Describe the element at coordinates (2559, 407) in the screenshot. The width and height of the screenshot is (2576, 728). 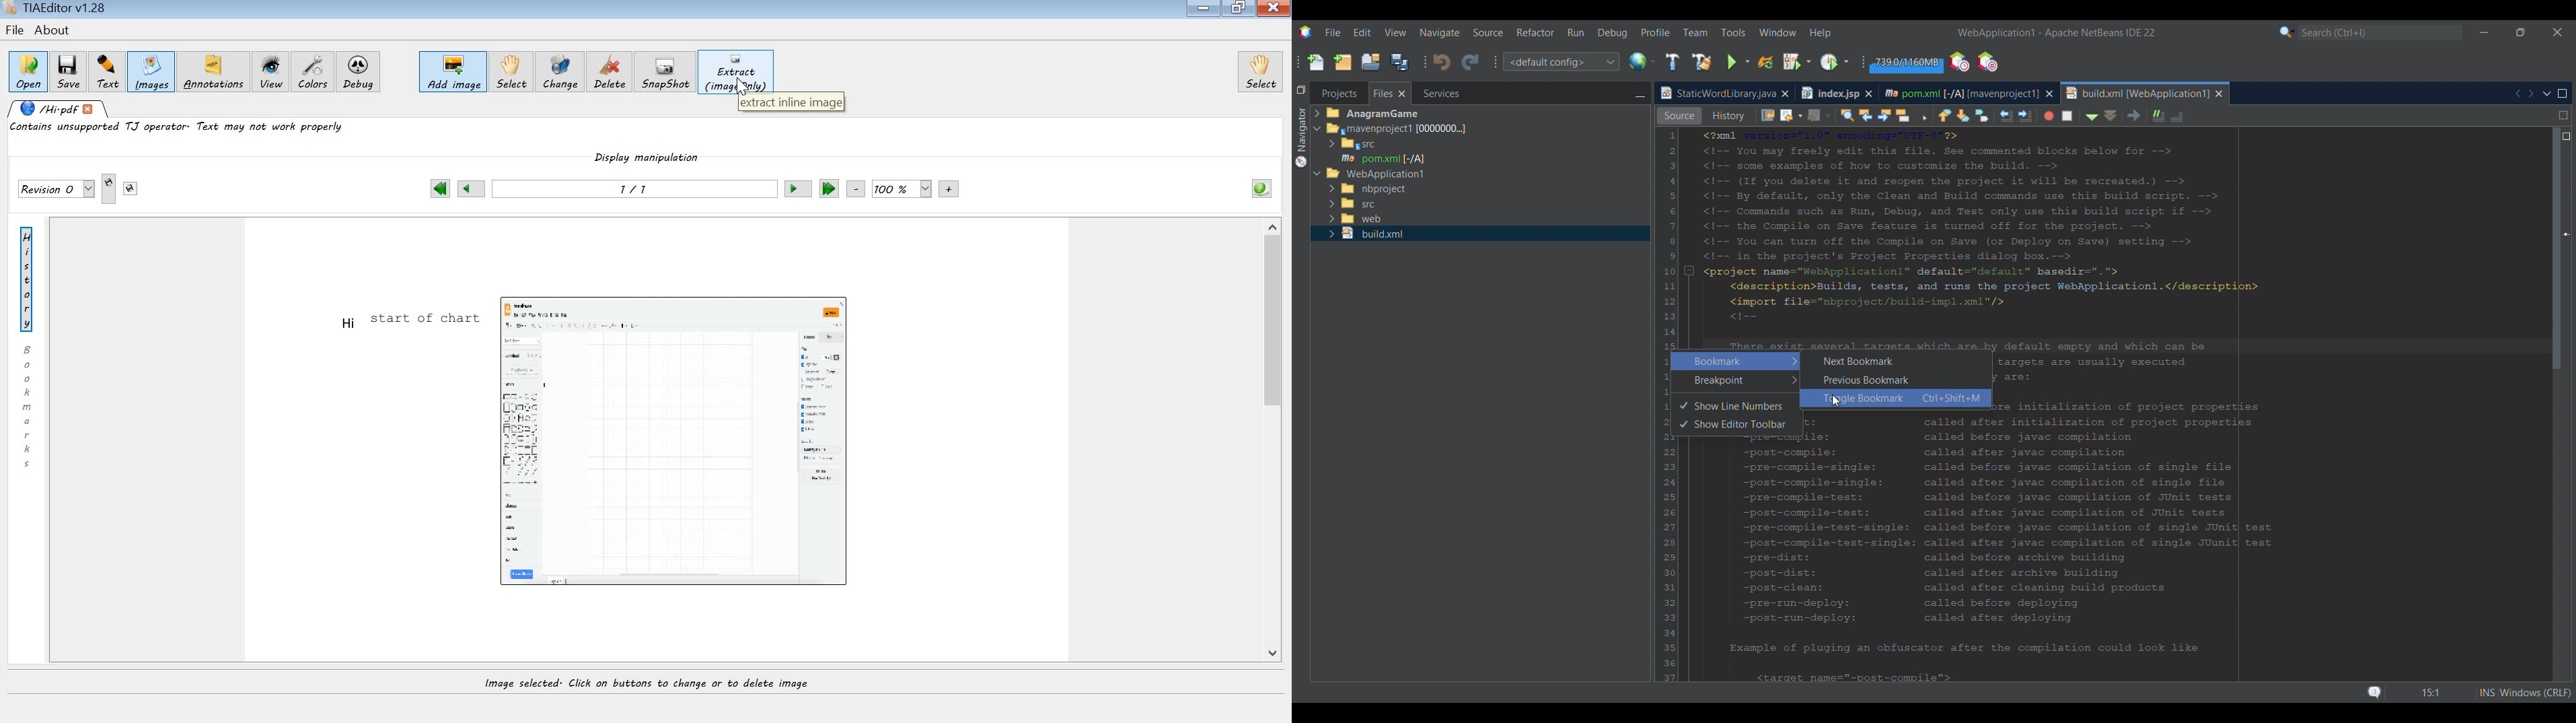
I see `Vertical slide bar` at that location.